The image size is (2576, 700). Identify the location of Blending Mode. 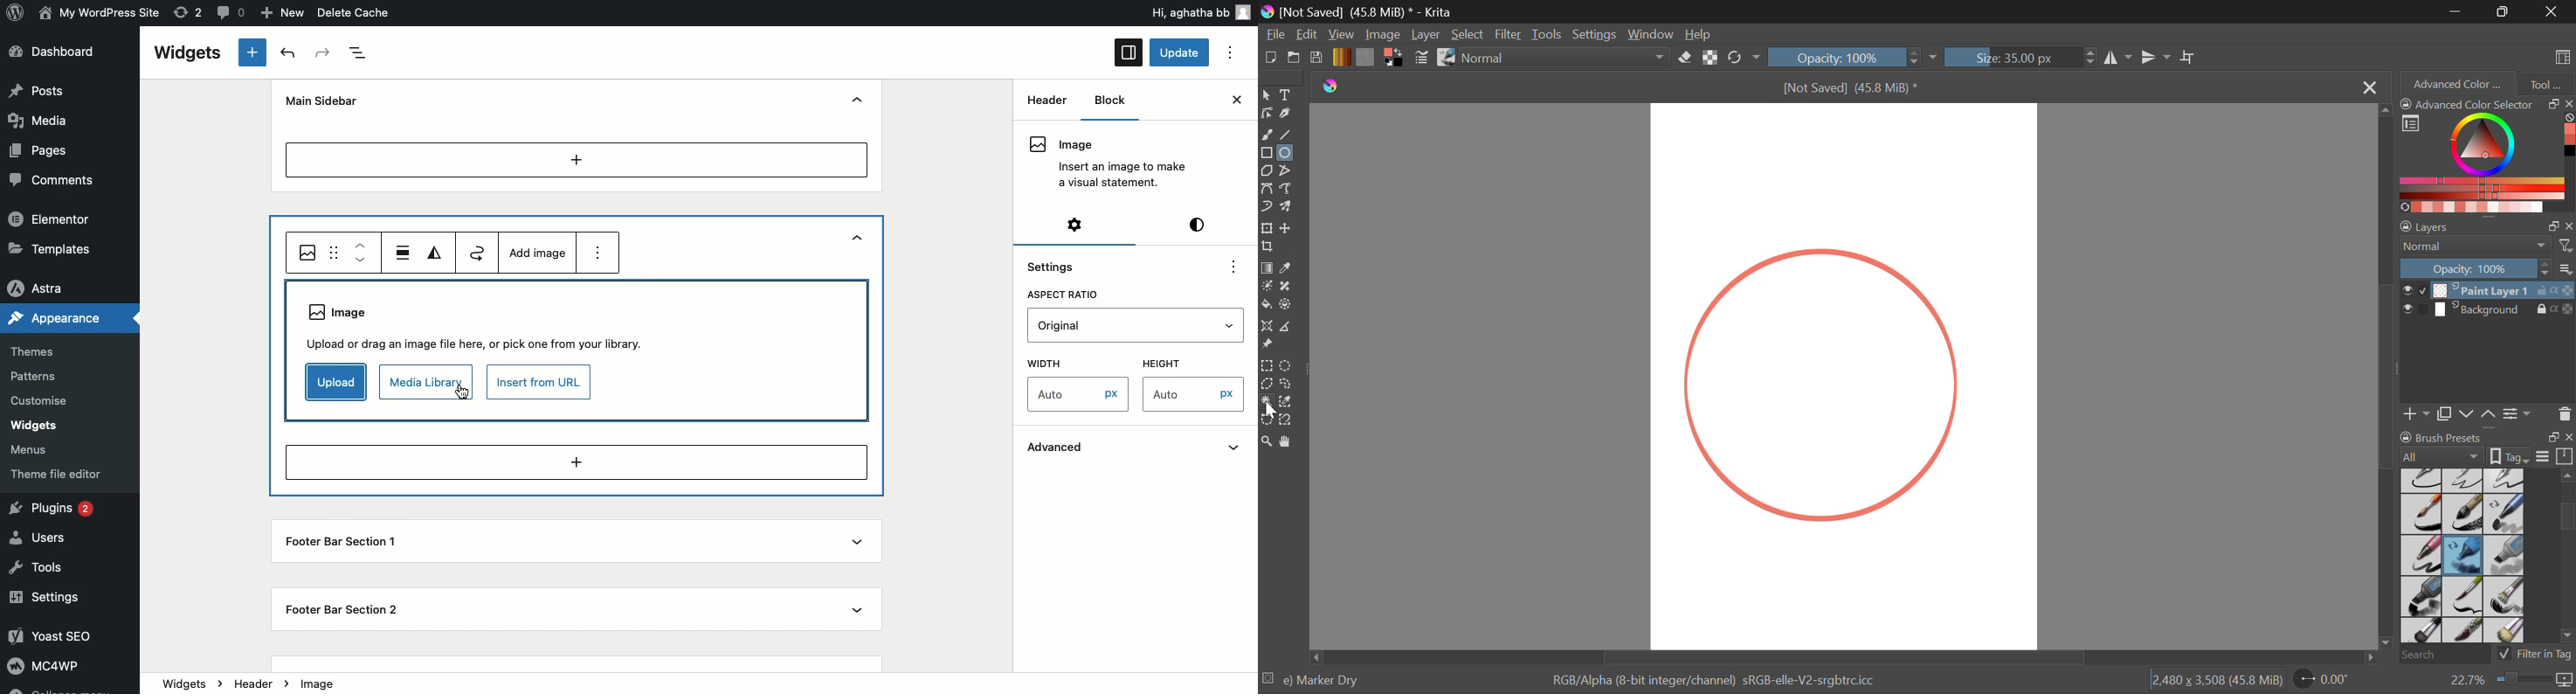
(1568, 58).